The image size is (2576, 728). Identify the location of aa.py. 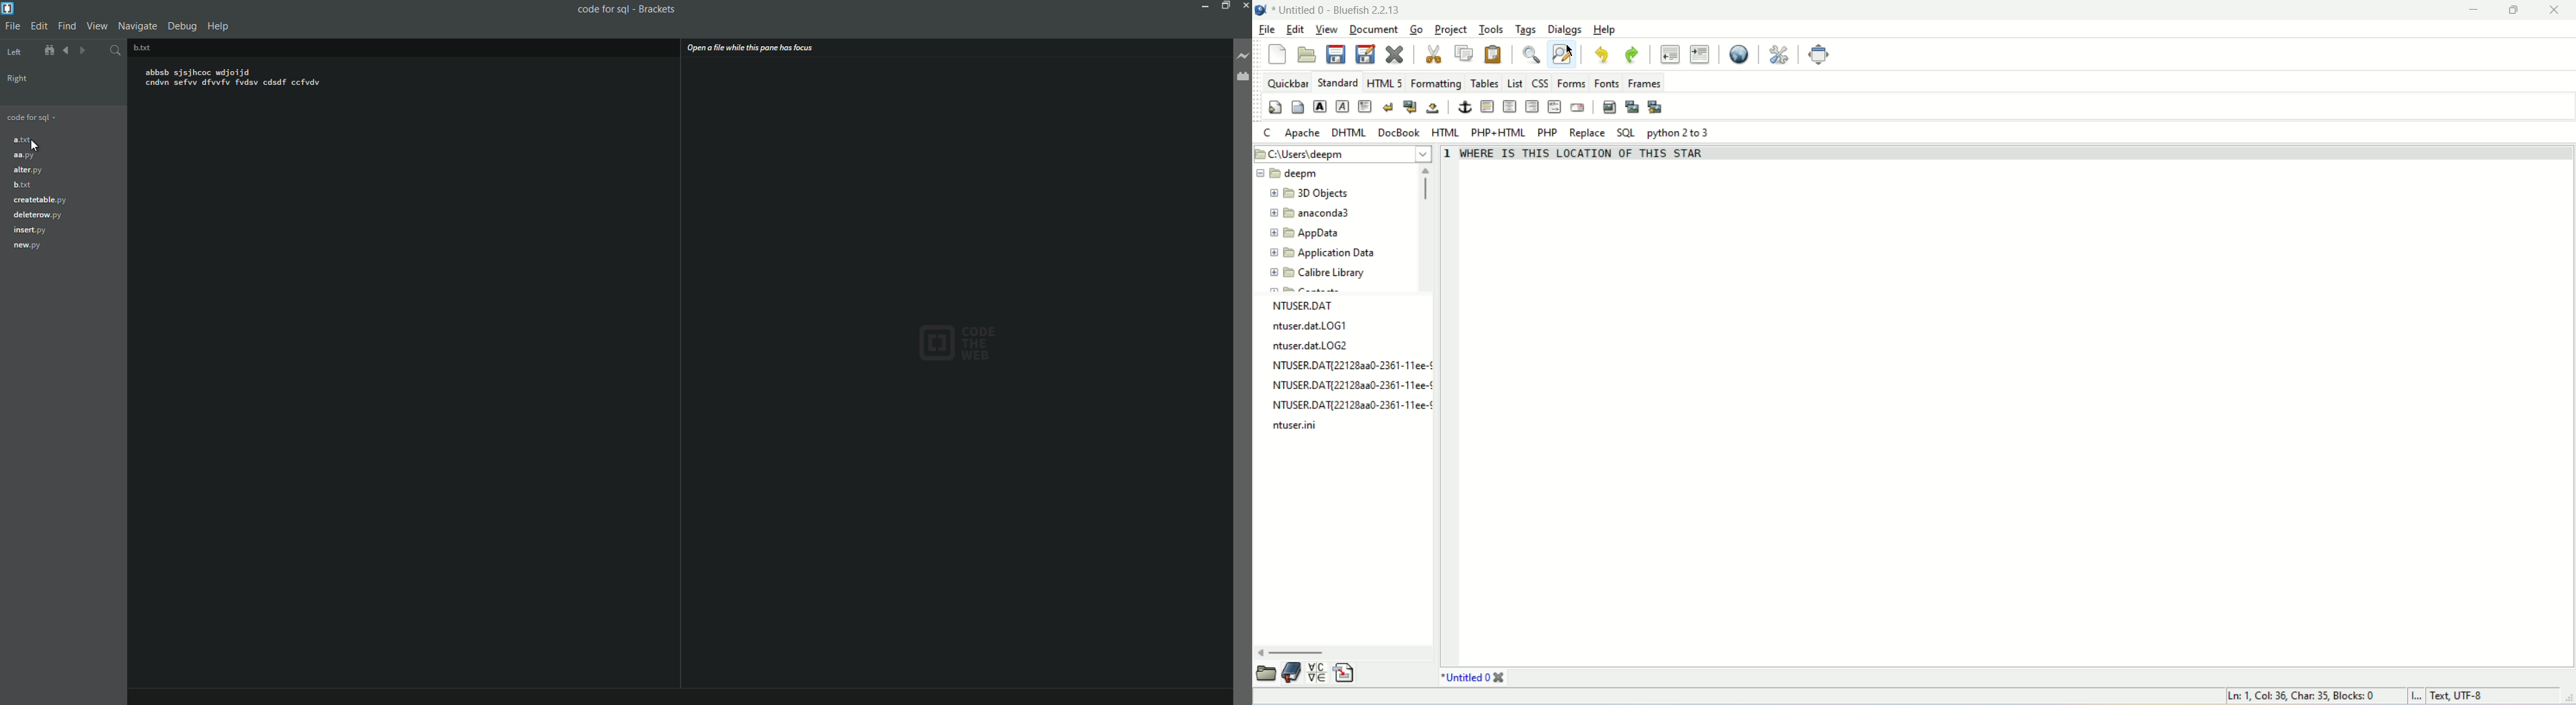
(25, 157).